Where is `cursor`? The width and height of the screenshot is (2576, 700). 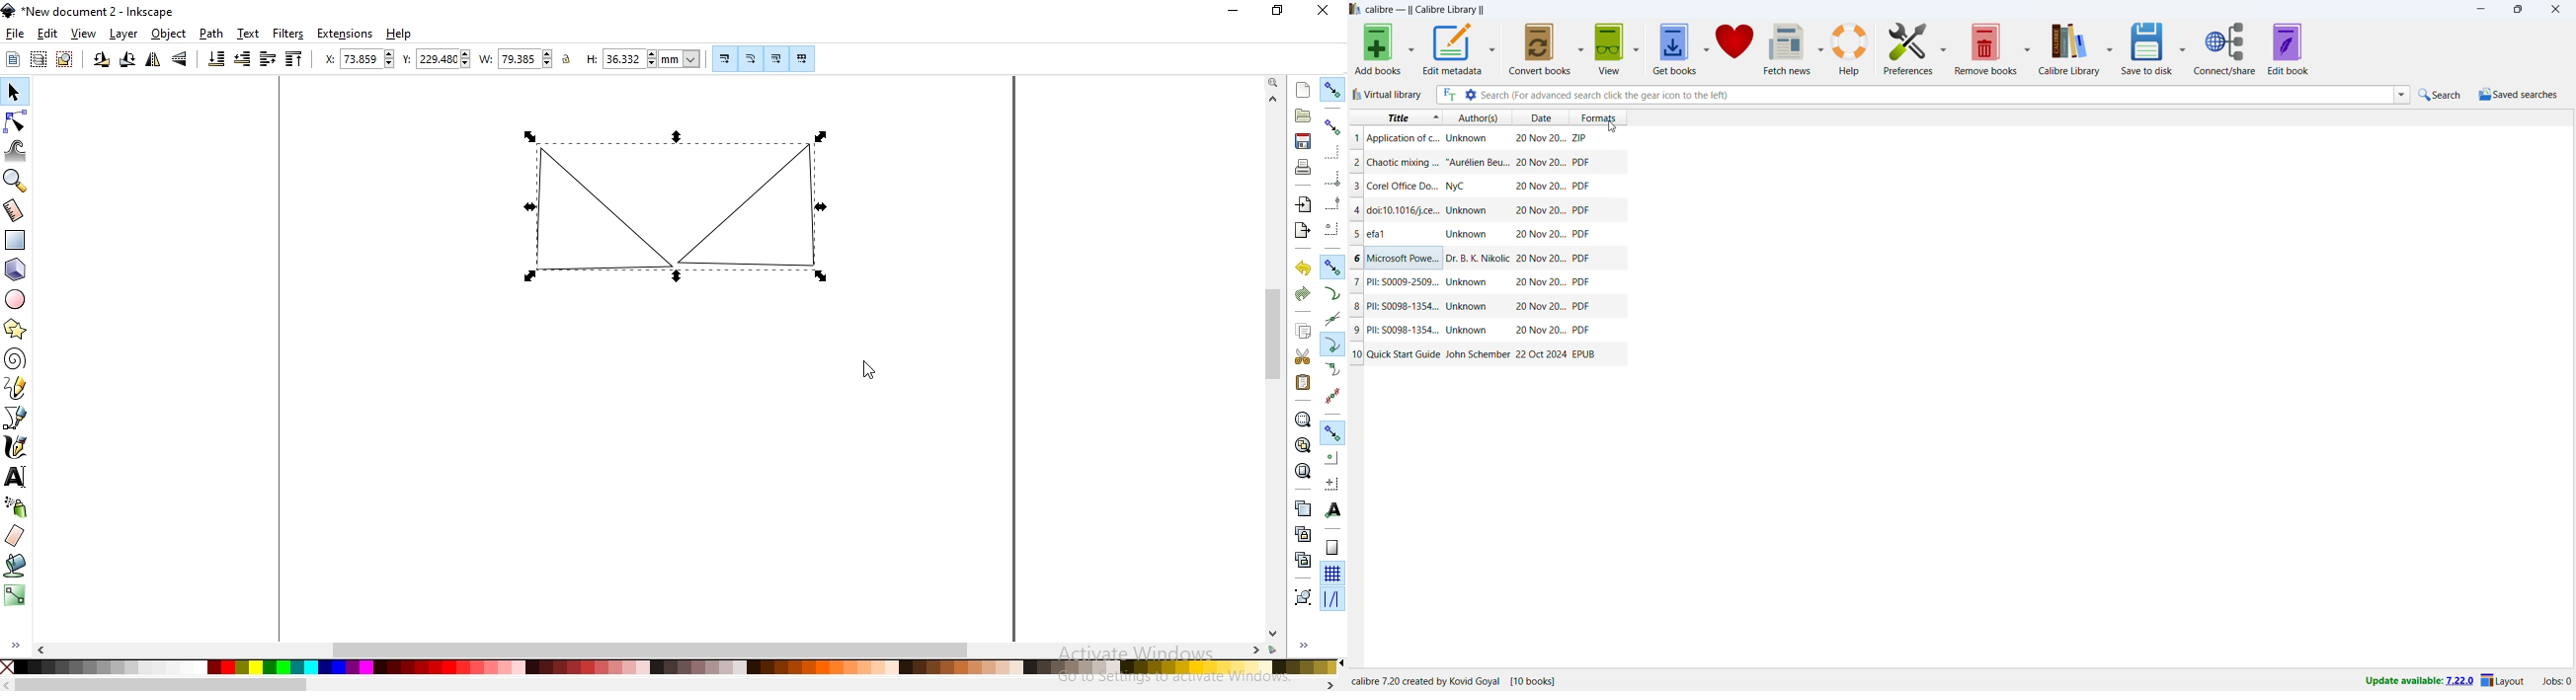
cursor is located at coordinates (1612, 127).